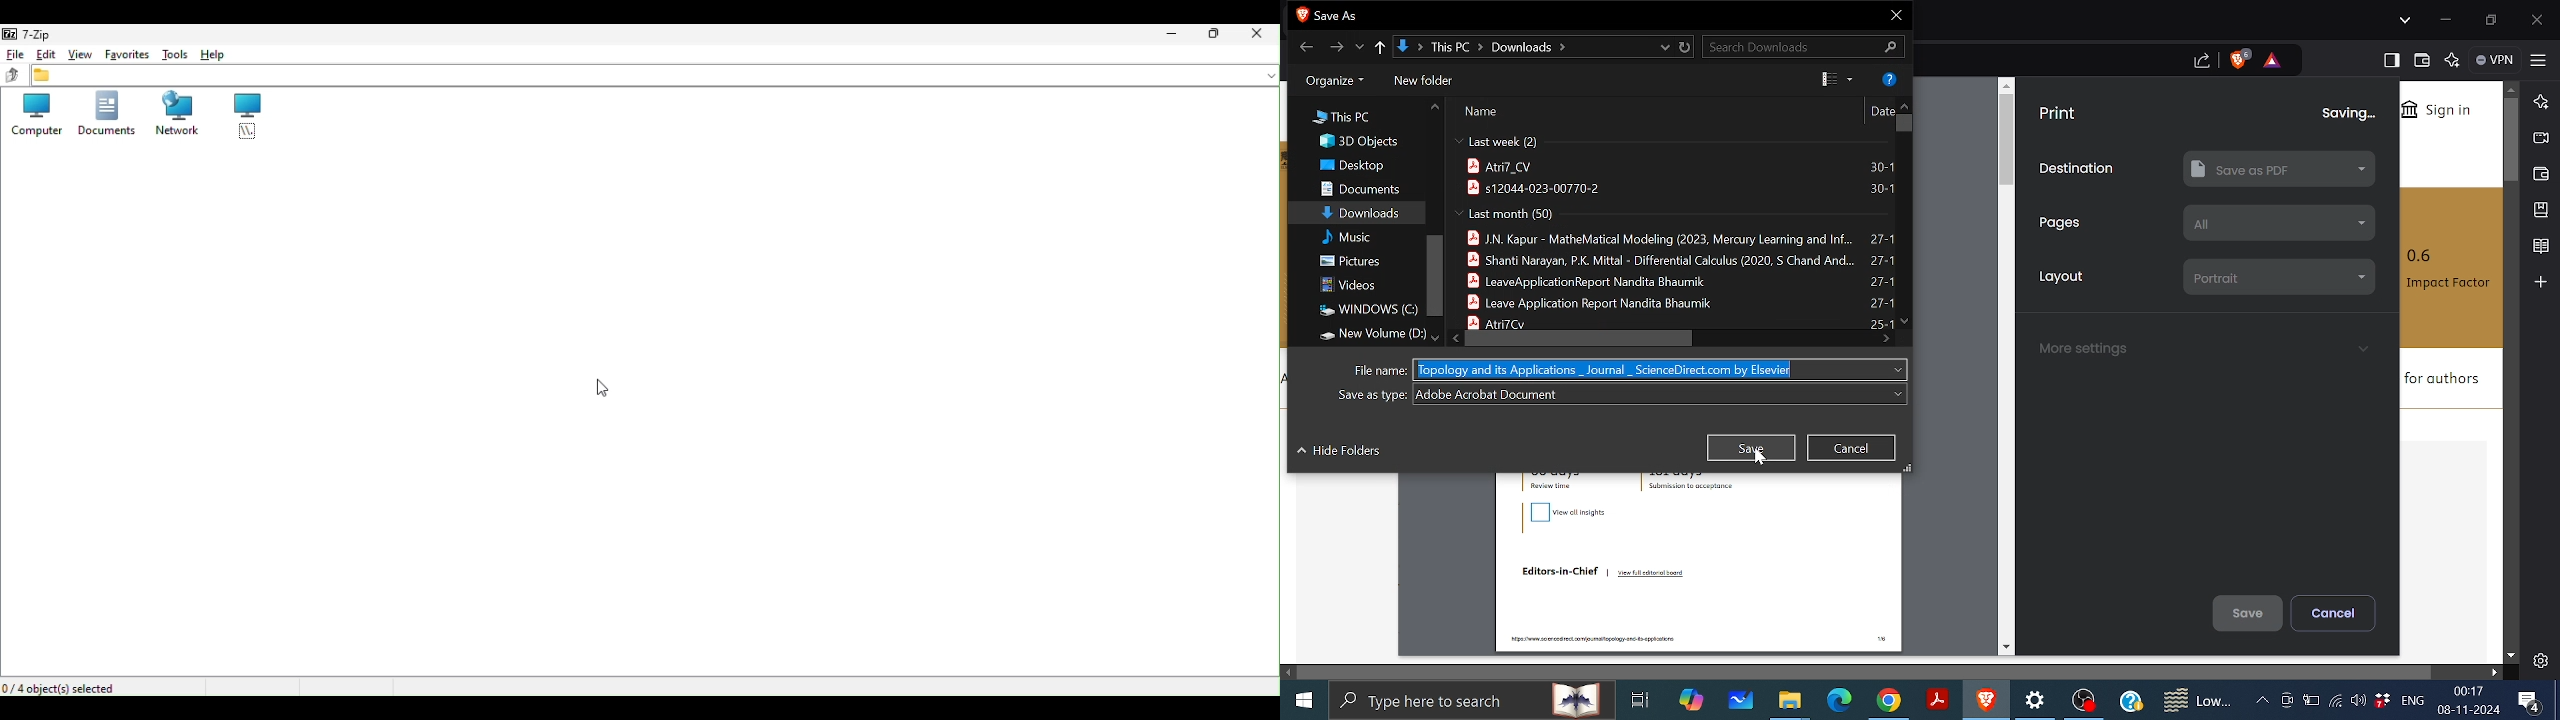 Image resolution: width=2576 pixels, height=728 pixels. I want to click on Move right, so click(2493, 672).